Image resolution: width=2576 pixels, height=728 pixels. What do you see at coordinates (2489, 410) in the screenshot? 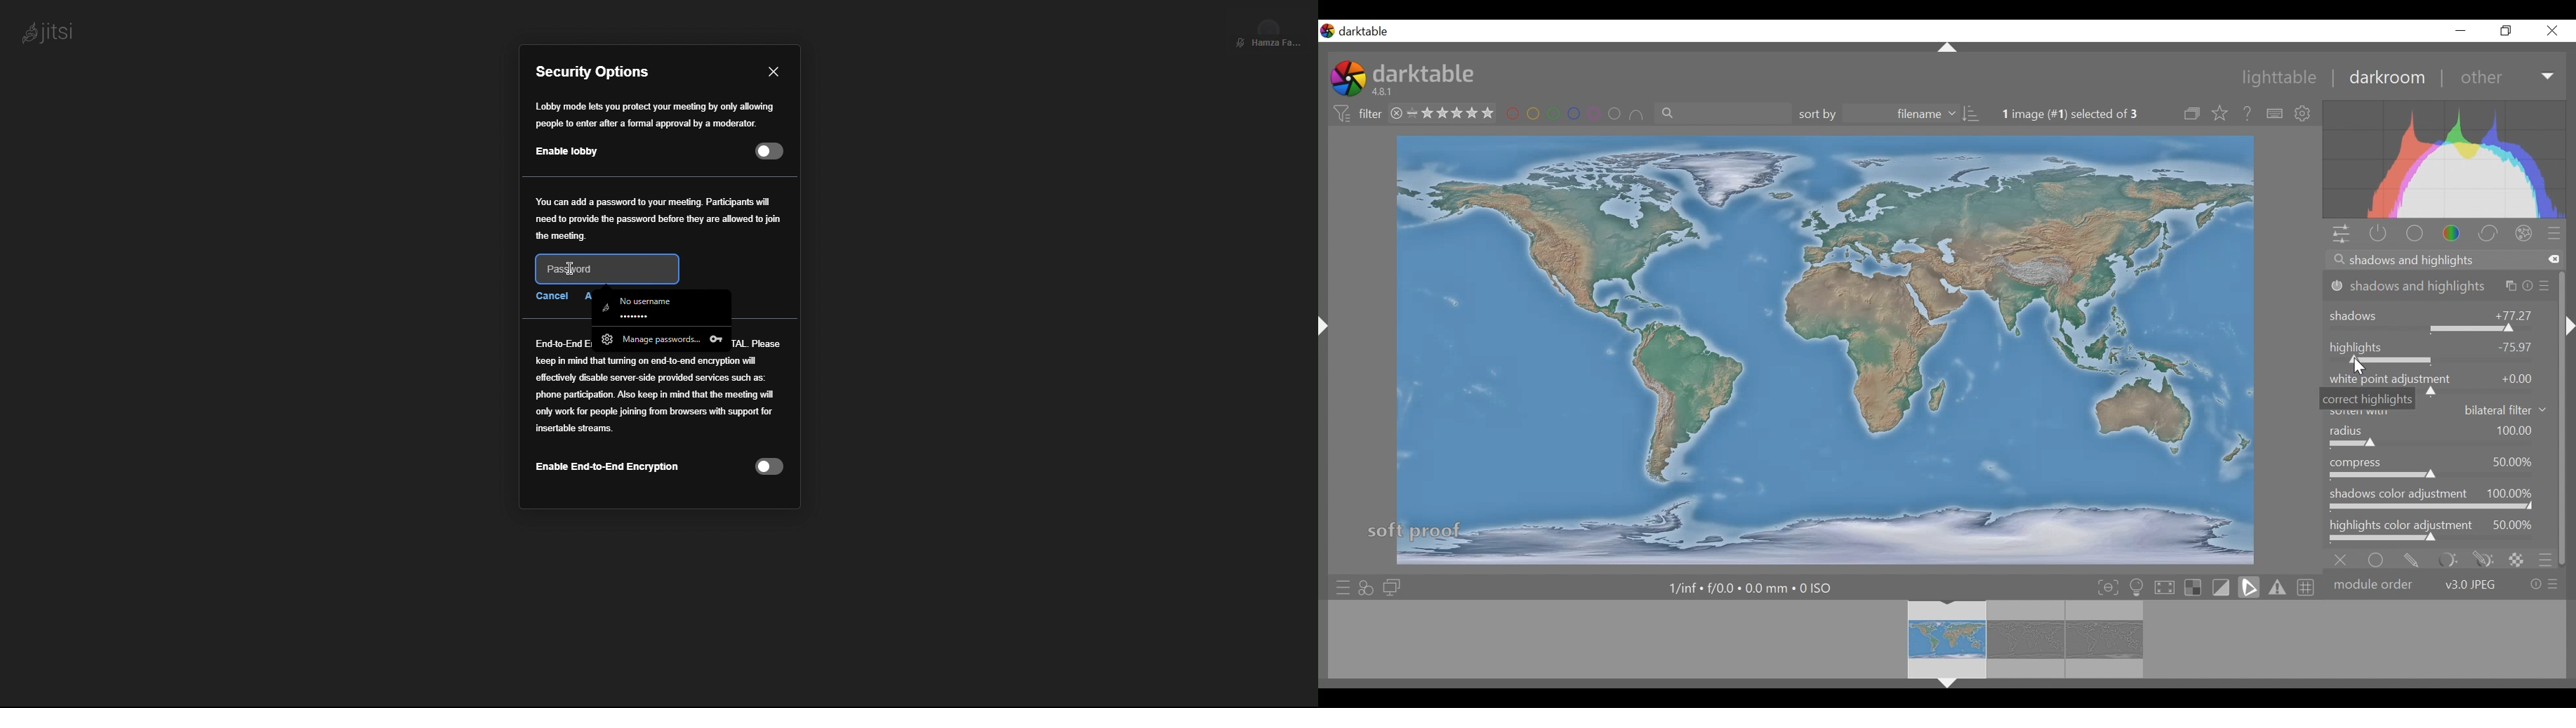
I see `soften with` at bounding box center [2489, 410].